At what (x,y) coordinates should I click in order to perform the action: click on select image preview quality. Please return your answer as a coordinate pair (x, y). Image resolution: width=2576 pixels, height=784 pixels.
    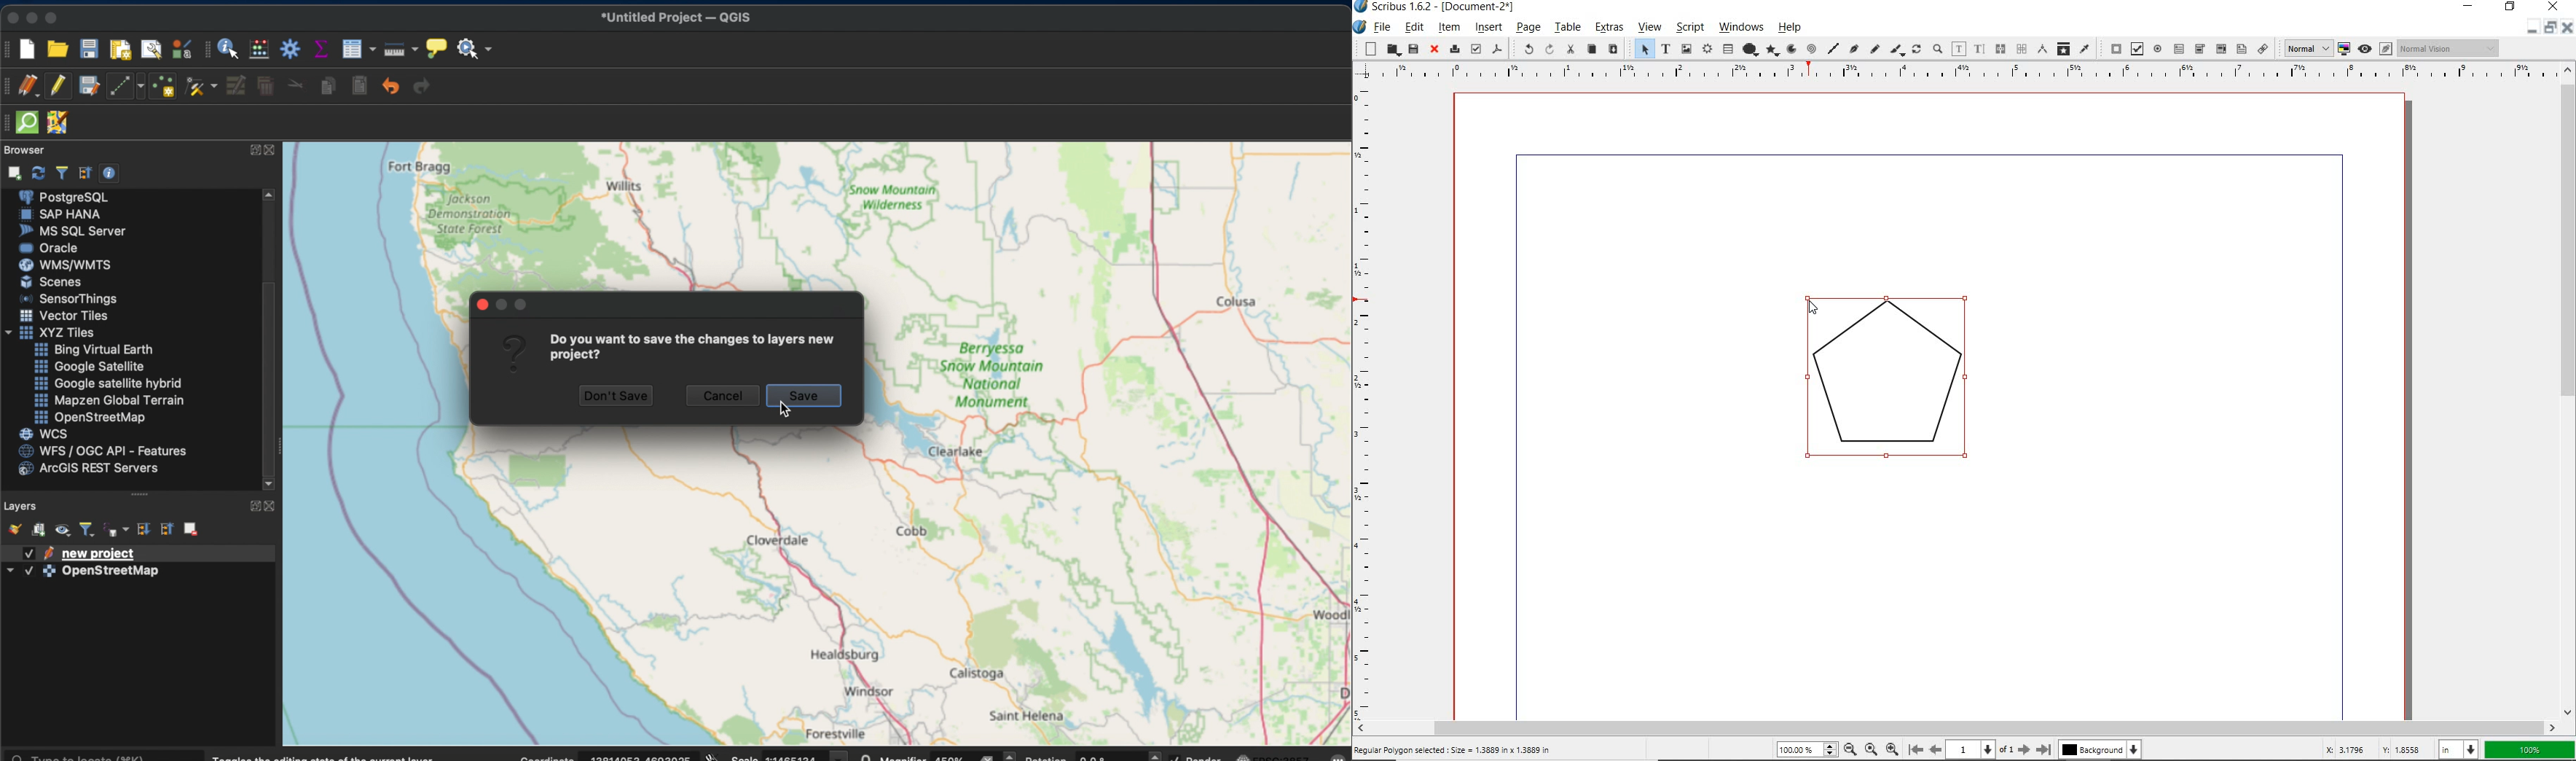
    Looking at the image, I should click on (2304, 48).